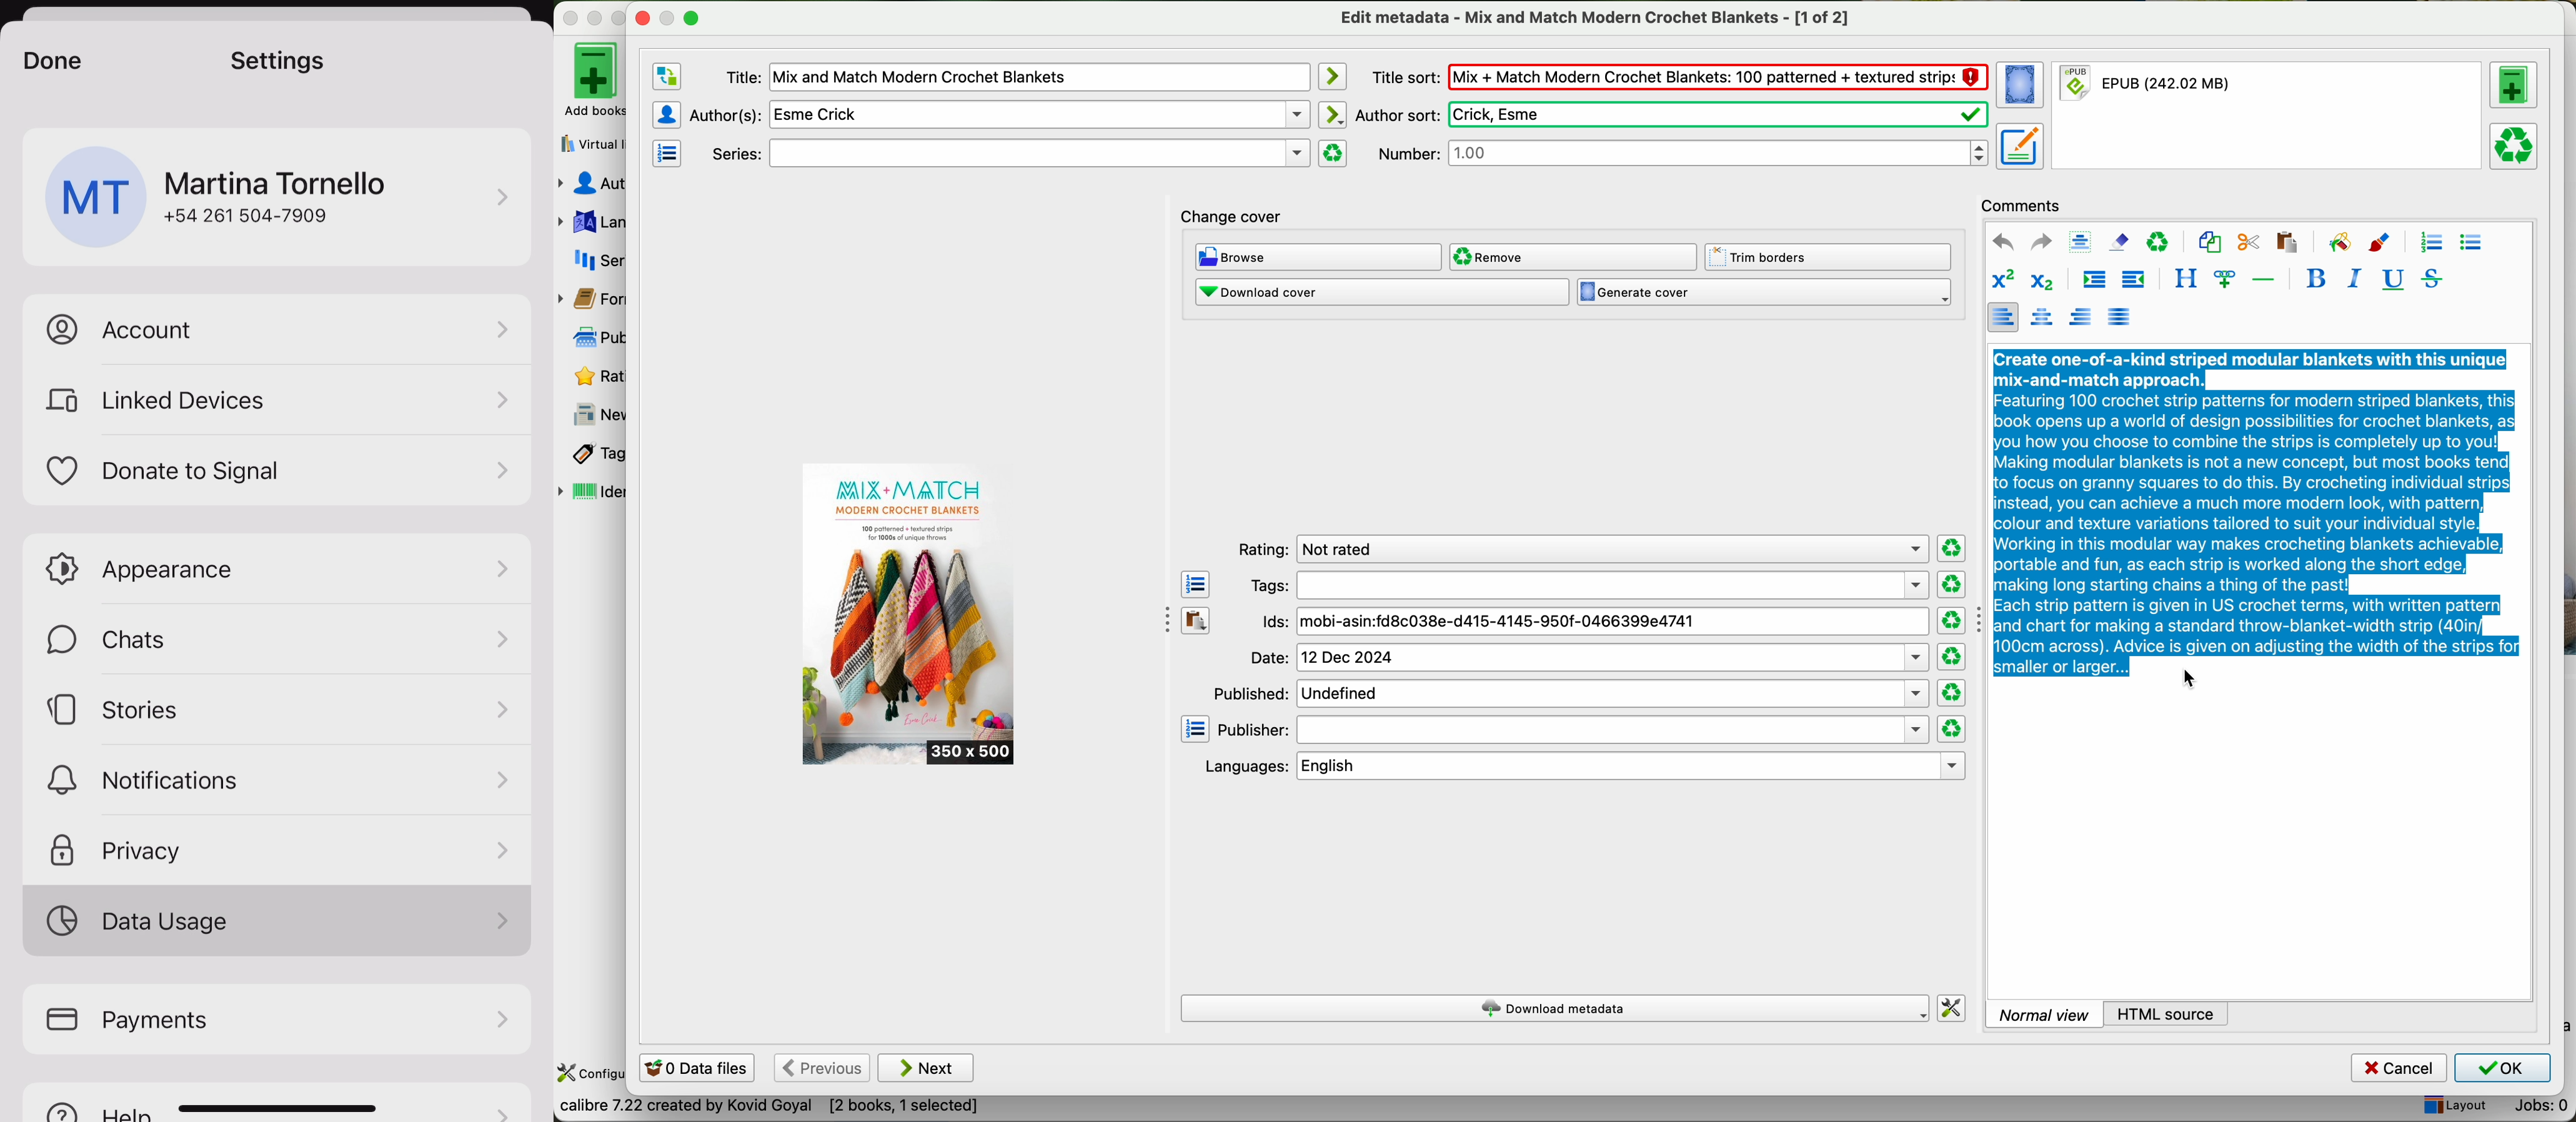 This screenshot has height=1148, width=2576. Describe the element at coordinates (281, 849) in the screenshot. I see `privacy` at that location.